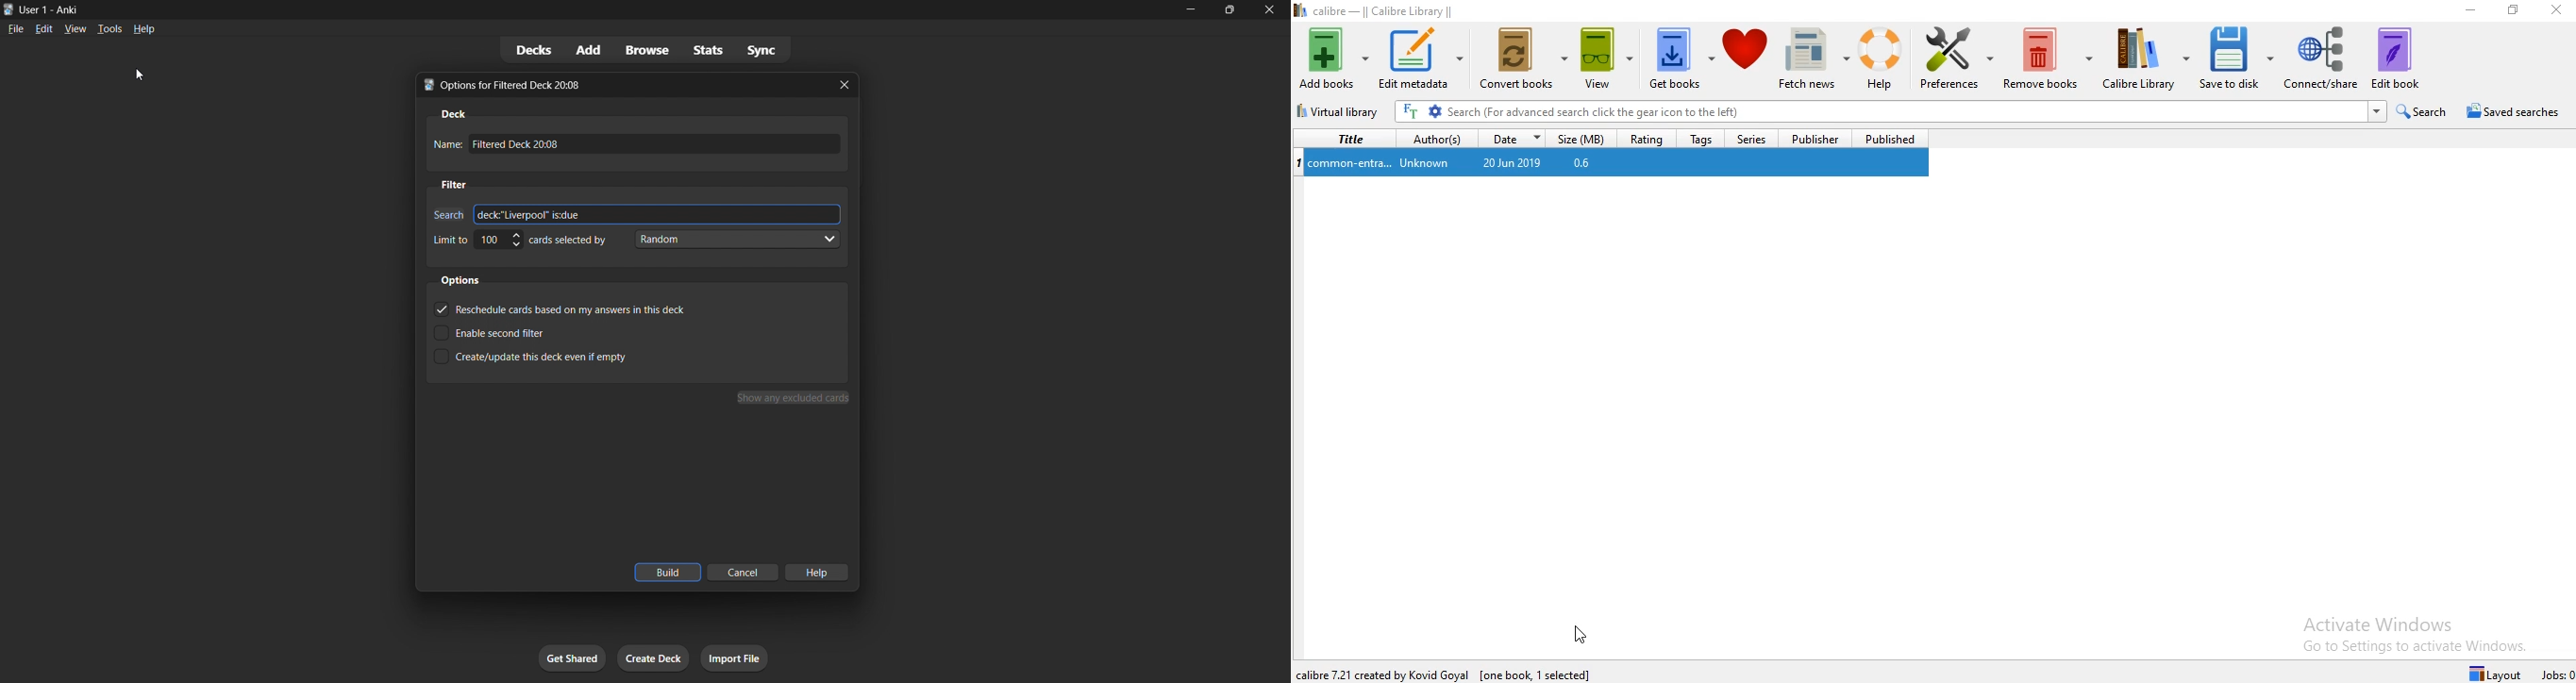  Describe the element at coordinates (41, 29) in the screenshot. I see `edit` at that location.